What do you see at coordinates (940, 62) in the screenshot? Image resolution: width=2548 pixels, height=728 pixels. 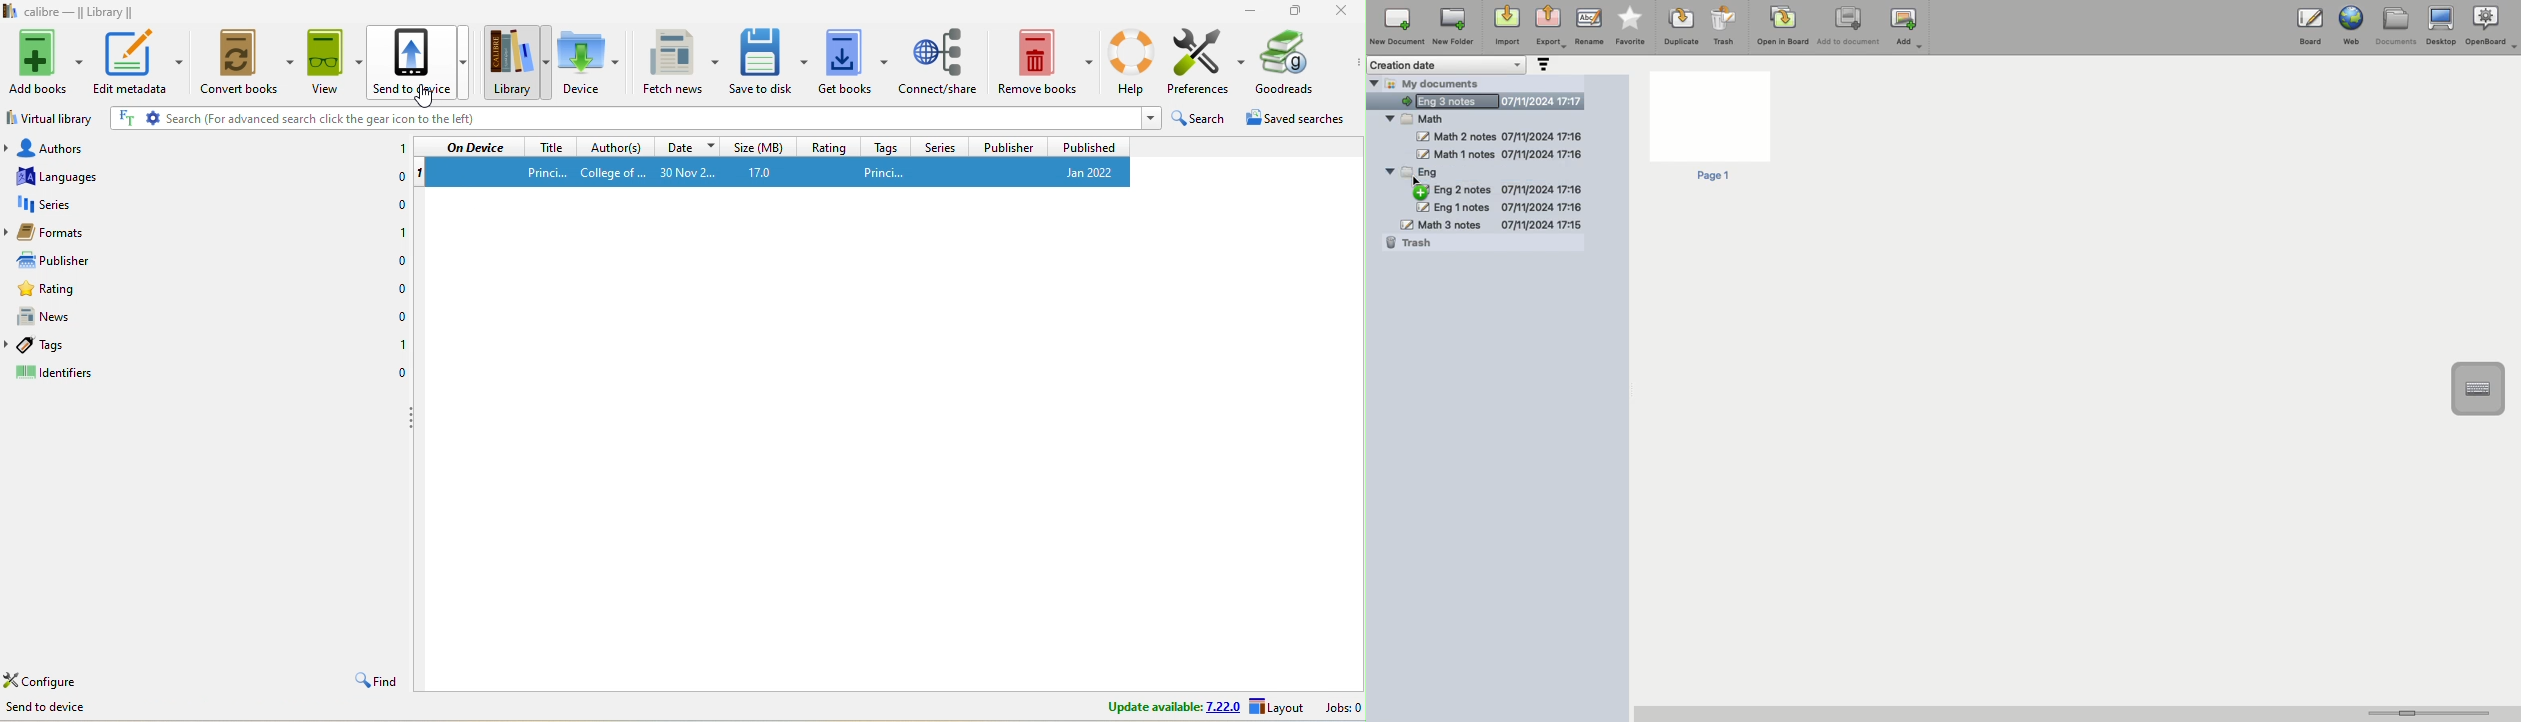 I see `connect/share` at bounding box center [940, 62].